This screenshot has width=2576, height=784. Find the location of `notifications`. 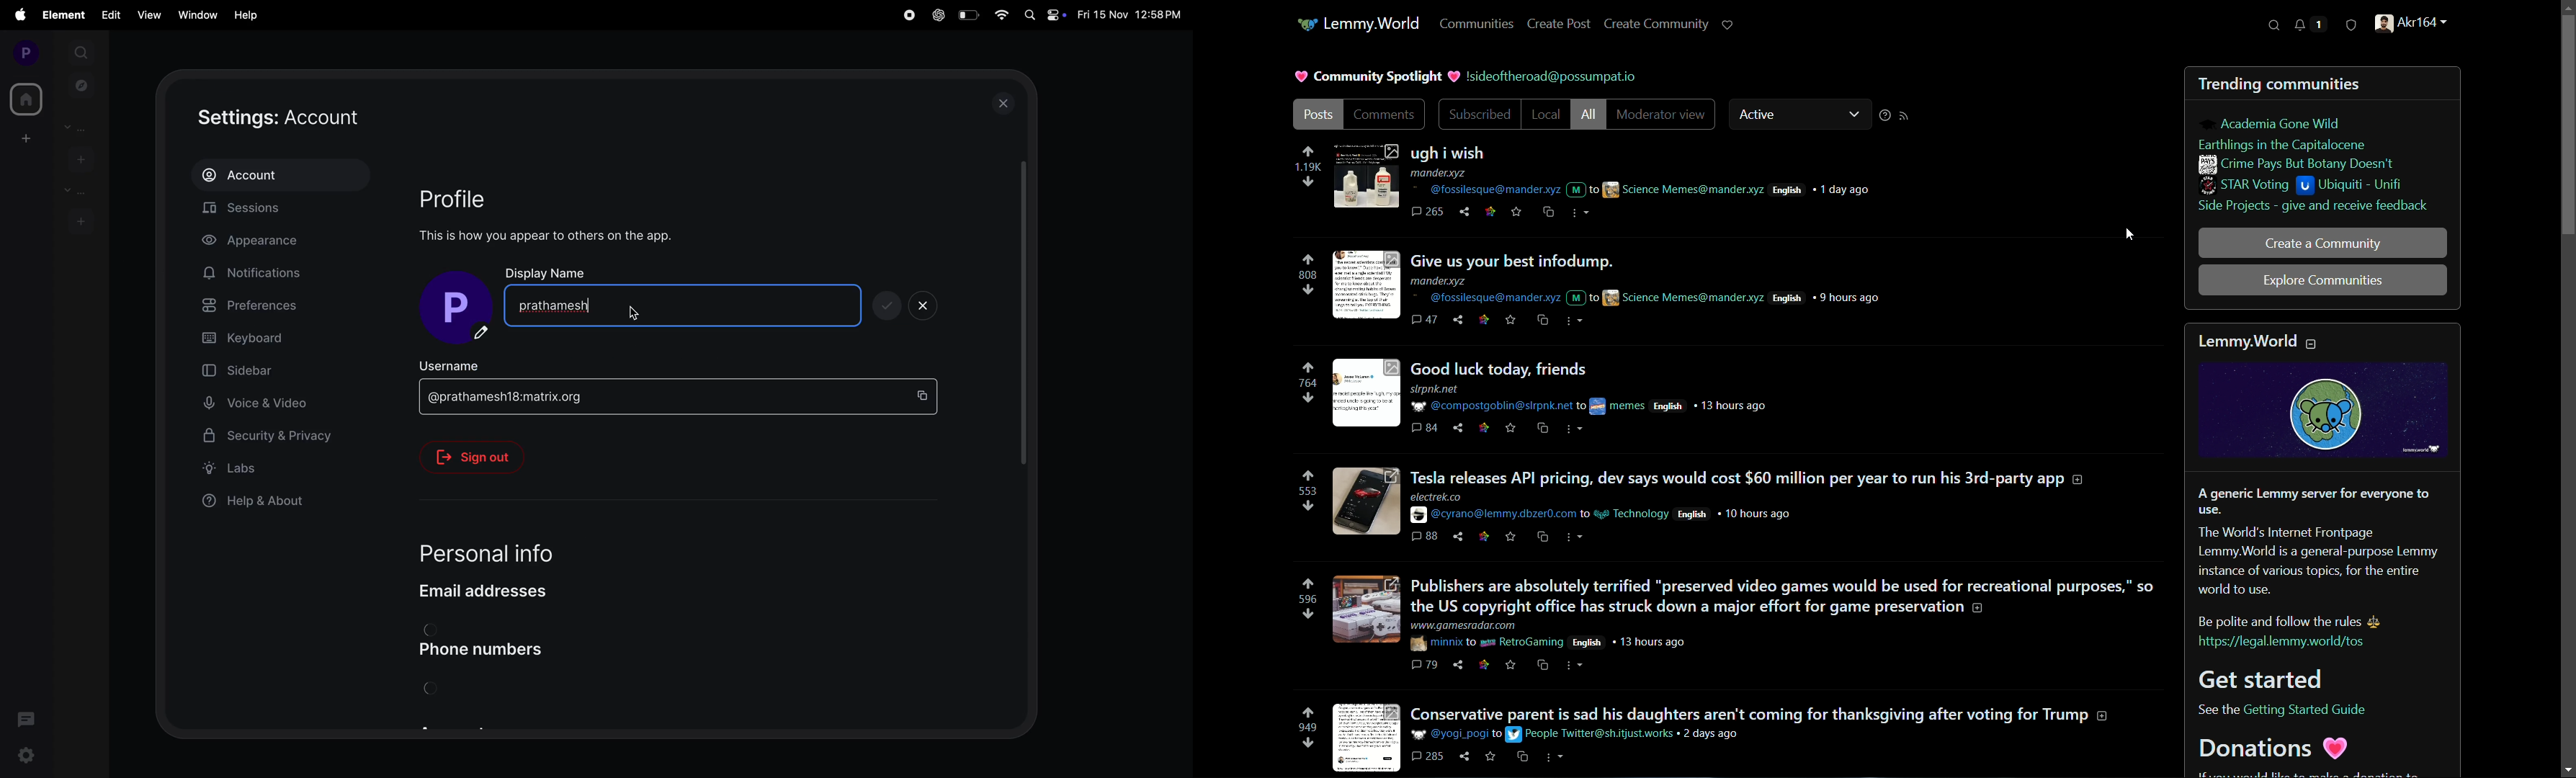

notifications is located at coordinates (257, 273).